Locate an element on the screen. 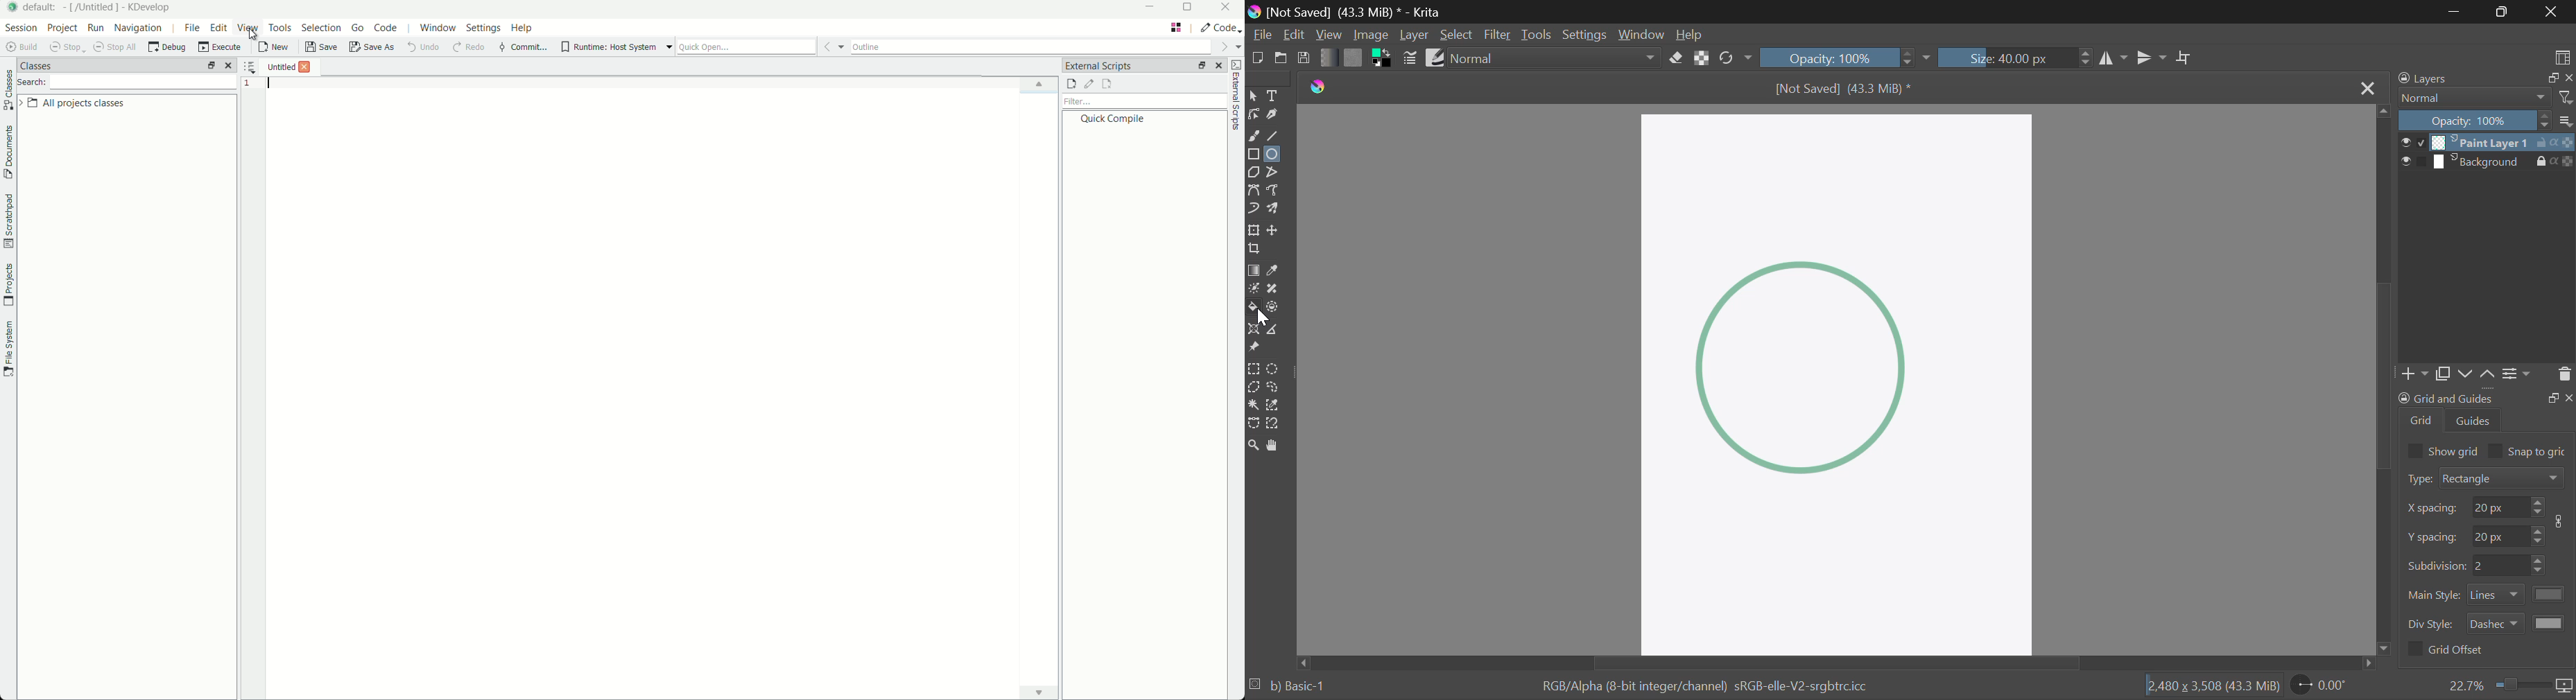 The width and height of the screenshot is (2576, 700). loading is located at coordinates (1256, 682).